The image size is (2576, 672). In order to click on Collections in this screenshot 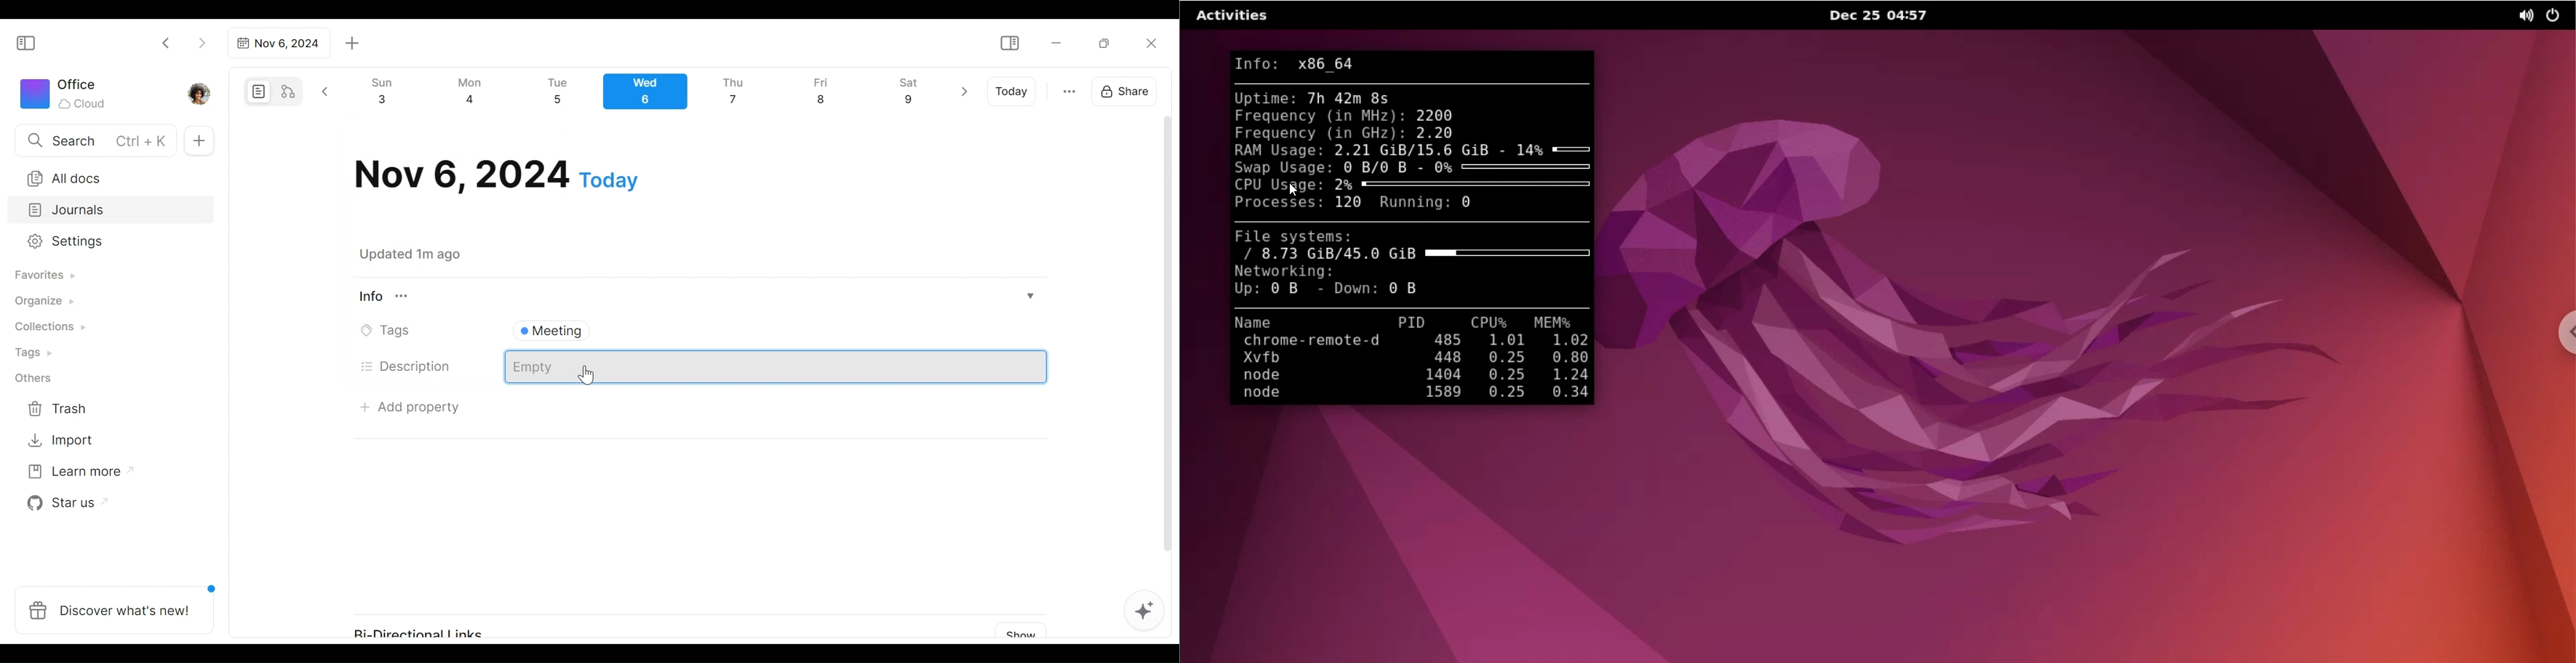, I will do `click(49, 328)`.